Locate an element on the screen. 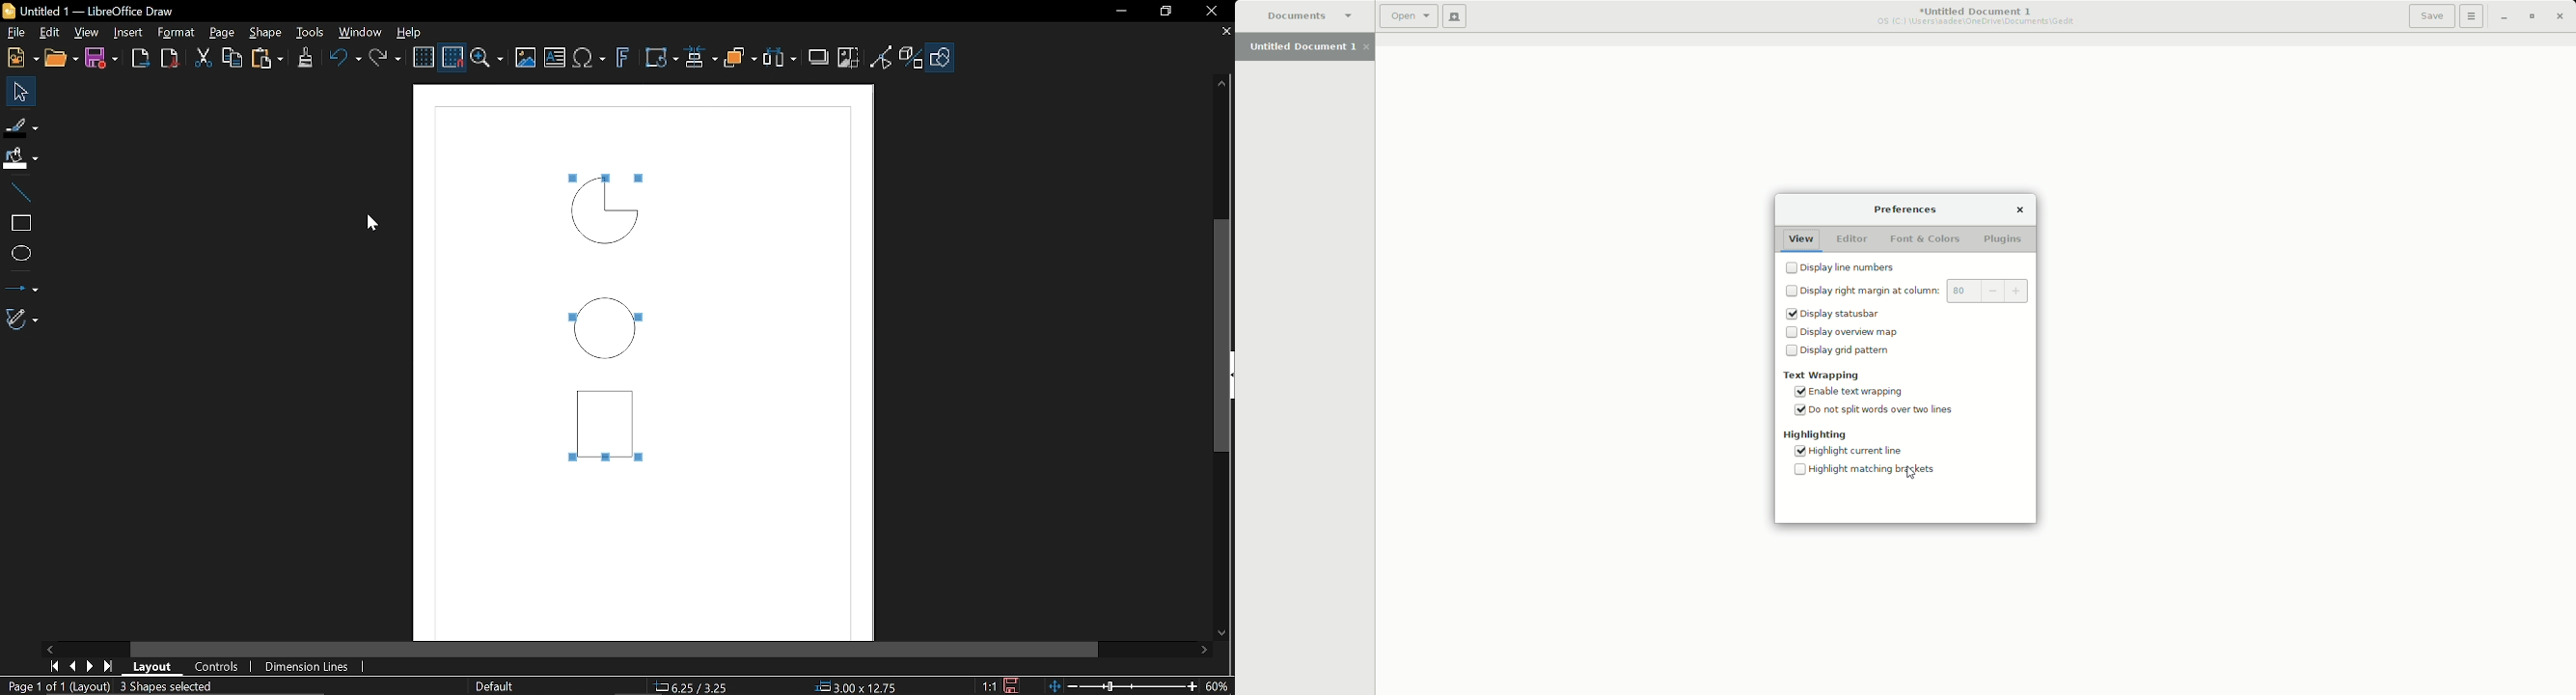 The height and width of the screenshot is (700, 2576). page is located at coordinates (226, 34).